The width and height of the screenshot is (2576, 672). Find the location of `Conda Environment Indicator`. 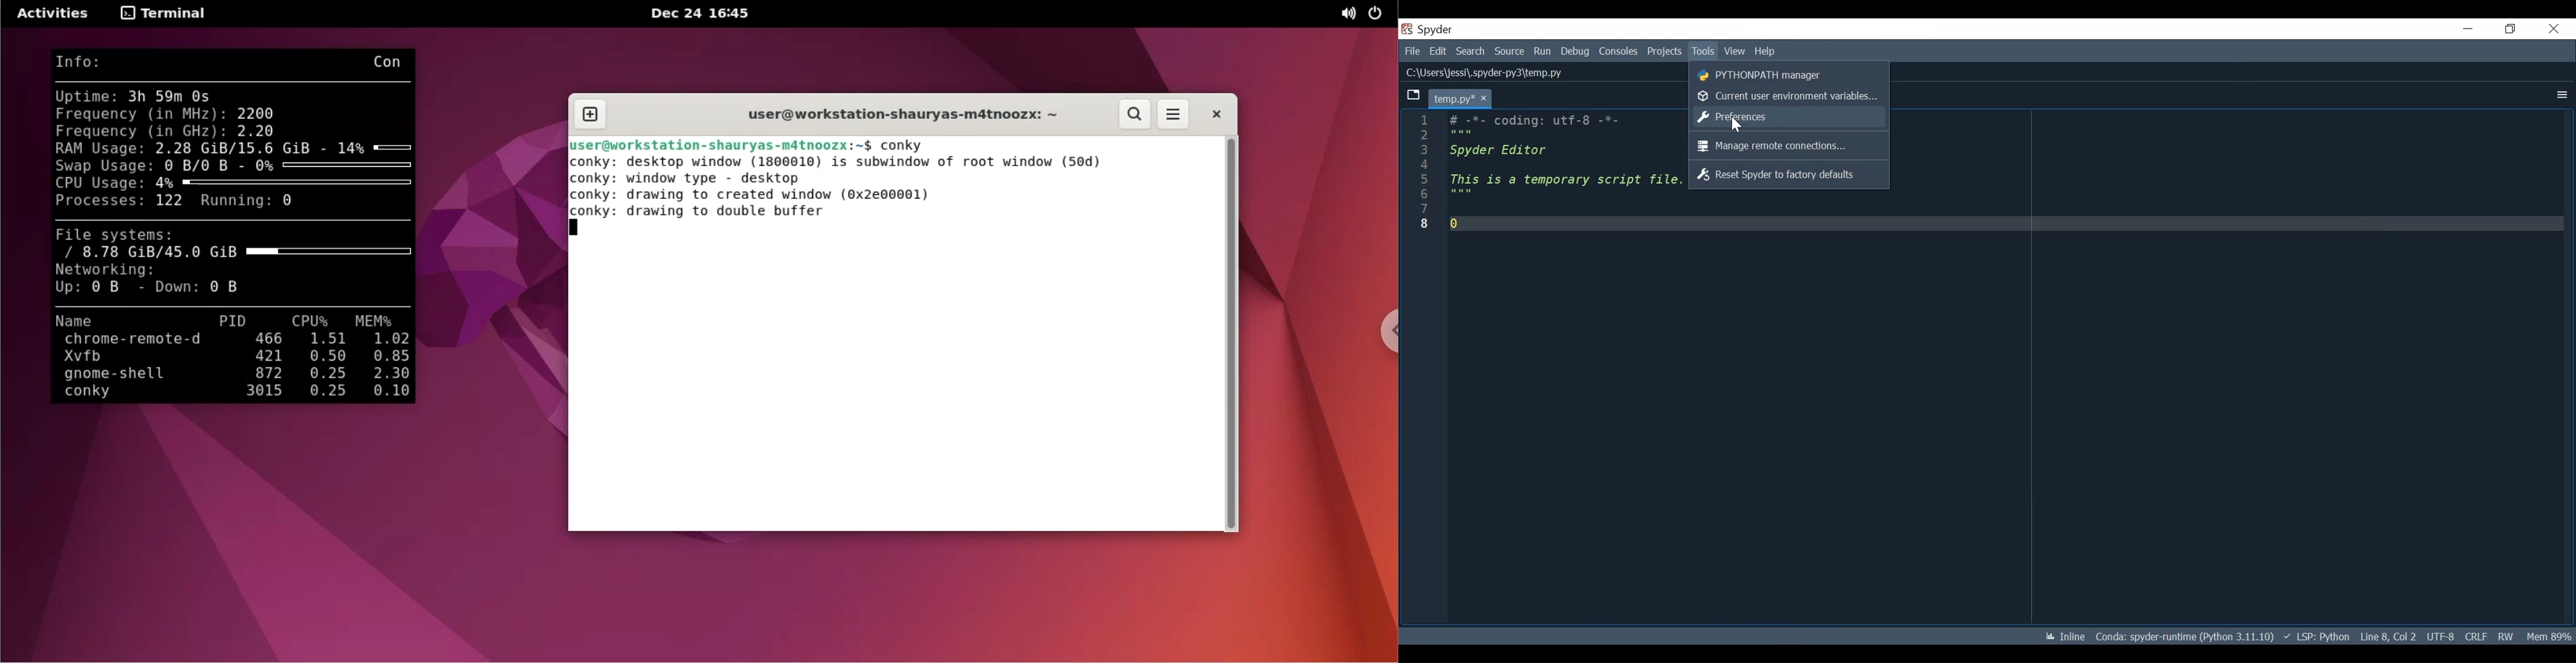

Conda Environment Indicator is located at coordinates (2185, 635).